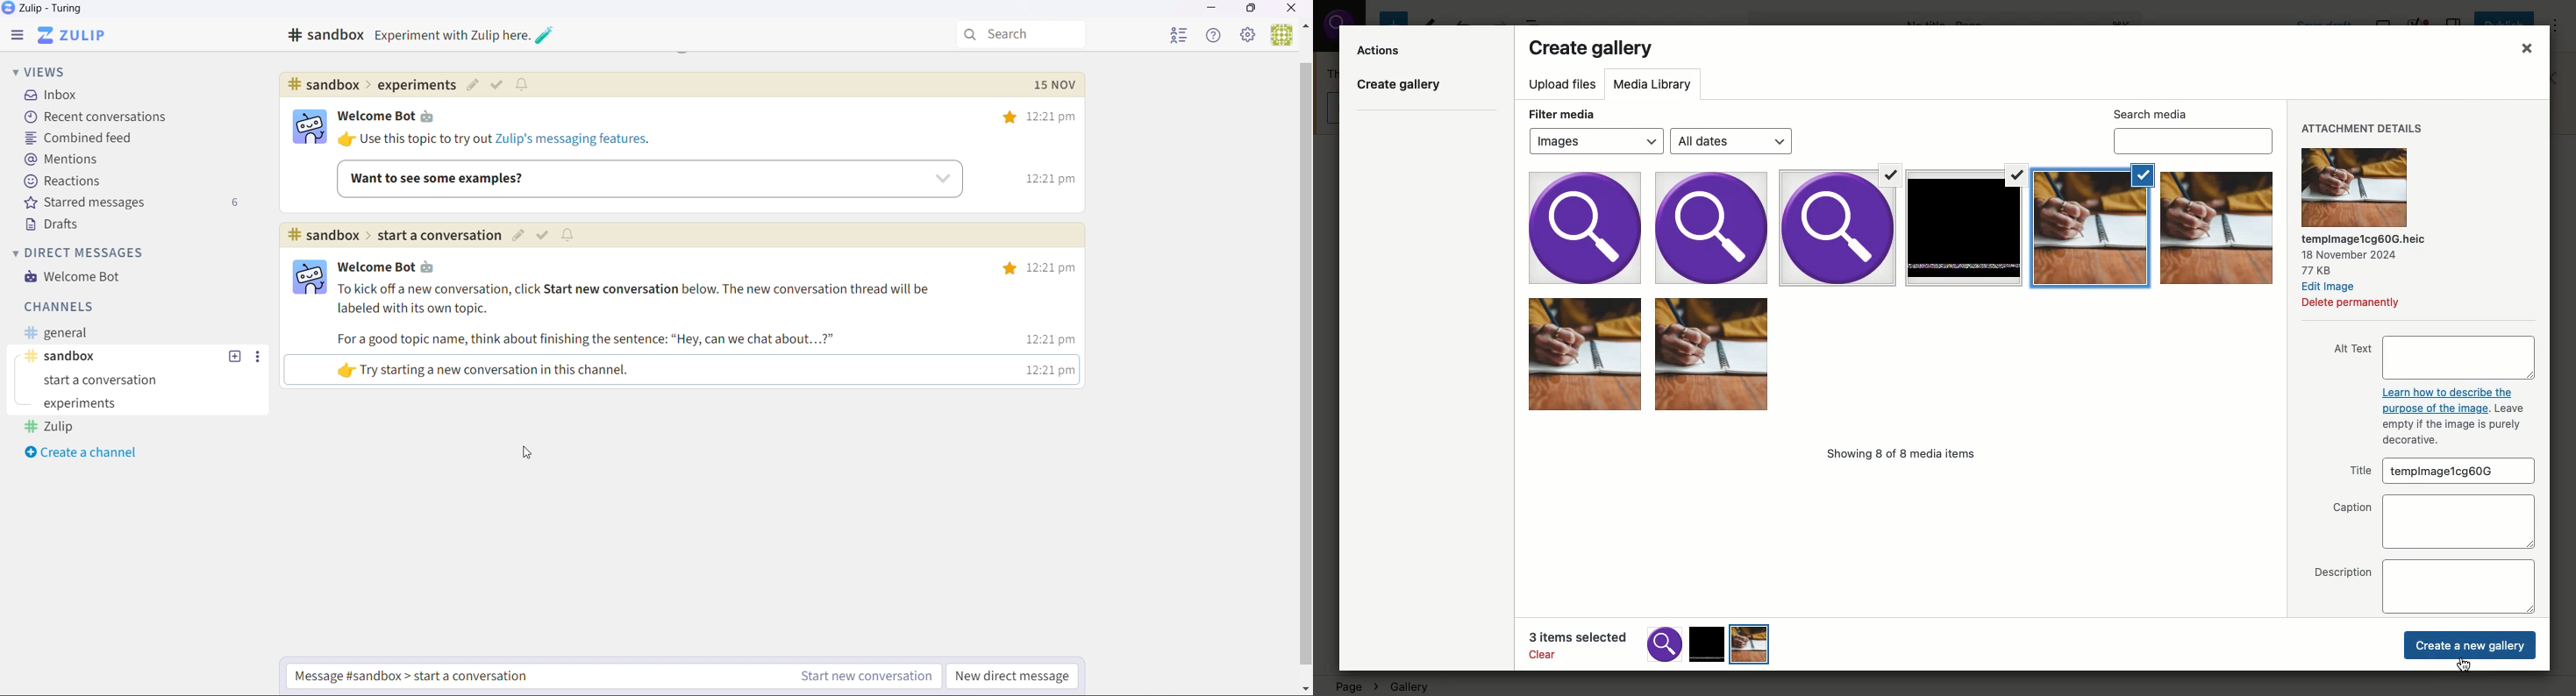 The height and width of the screenshot is (700, 2576). Describe the element at coordinates (326, 36) in the screenshot. I see `#sandbox` at that location.